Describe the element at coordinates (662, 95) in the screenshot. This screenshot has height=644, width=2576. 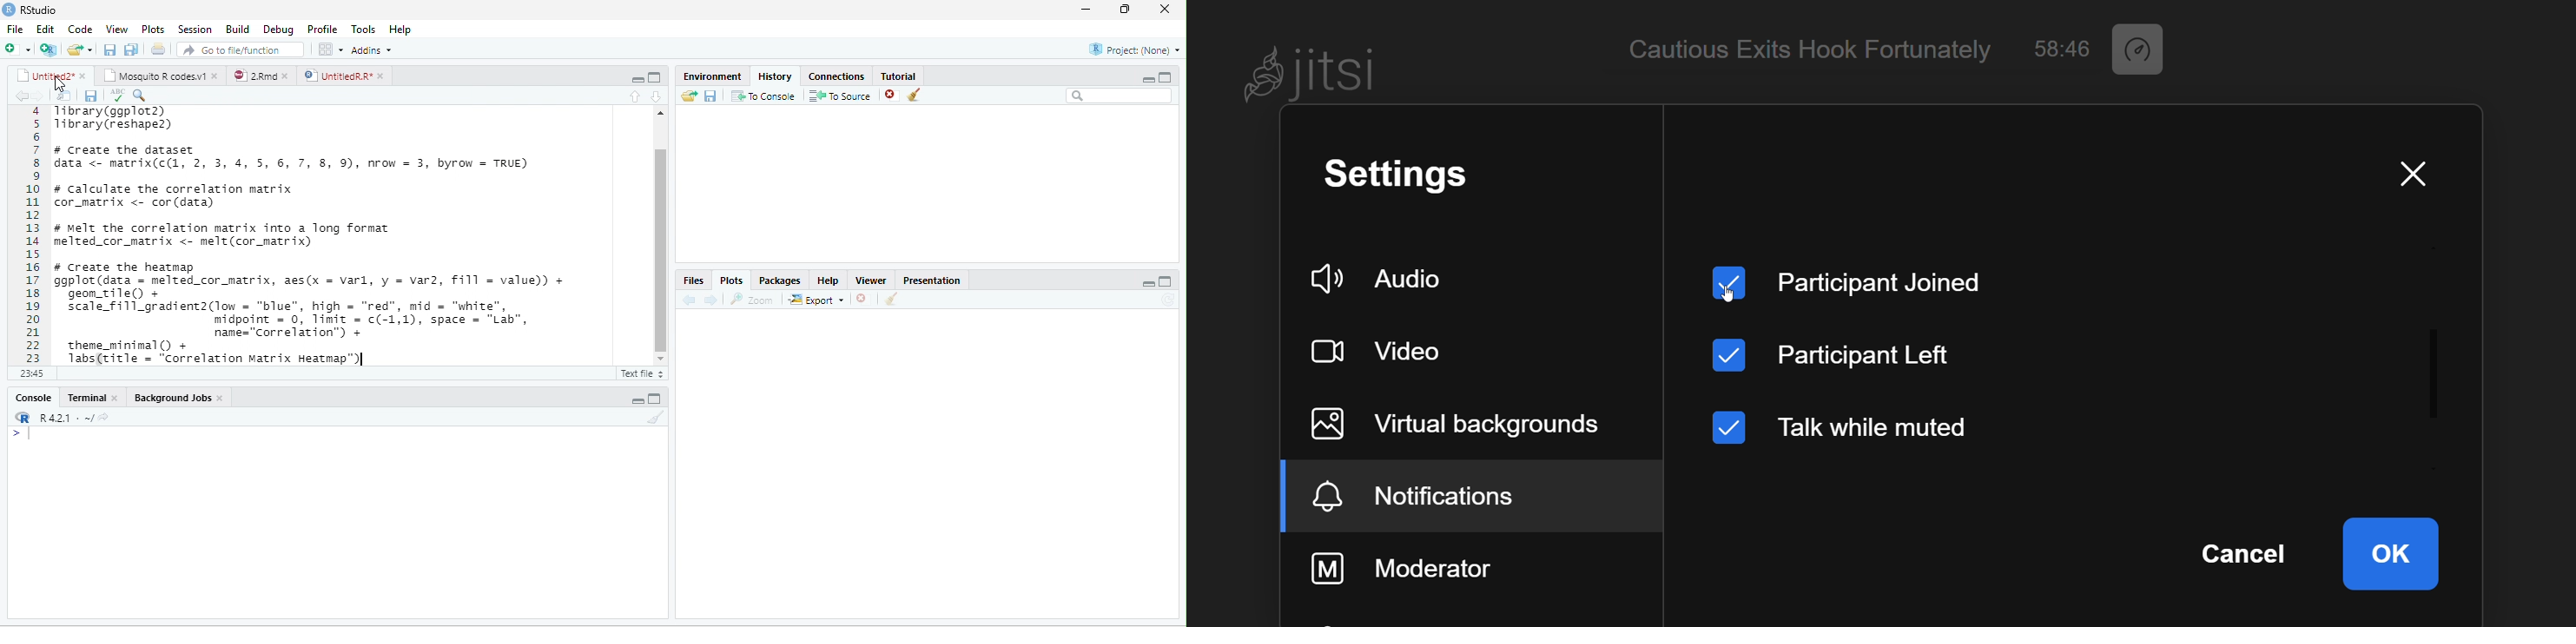
I see `` at that location.